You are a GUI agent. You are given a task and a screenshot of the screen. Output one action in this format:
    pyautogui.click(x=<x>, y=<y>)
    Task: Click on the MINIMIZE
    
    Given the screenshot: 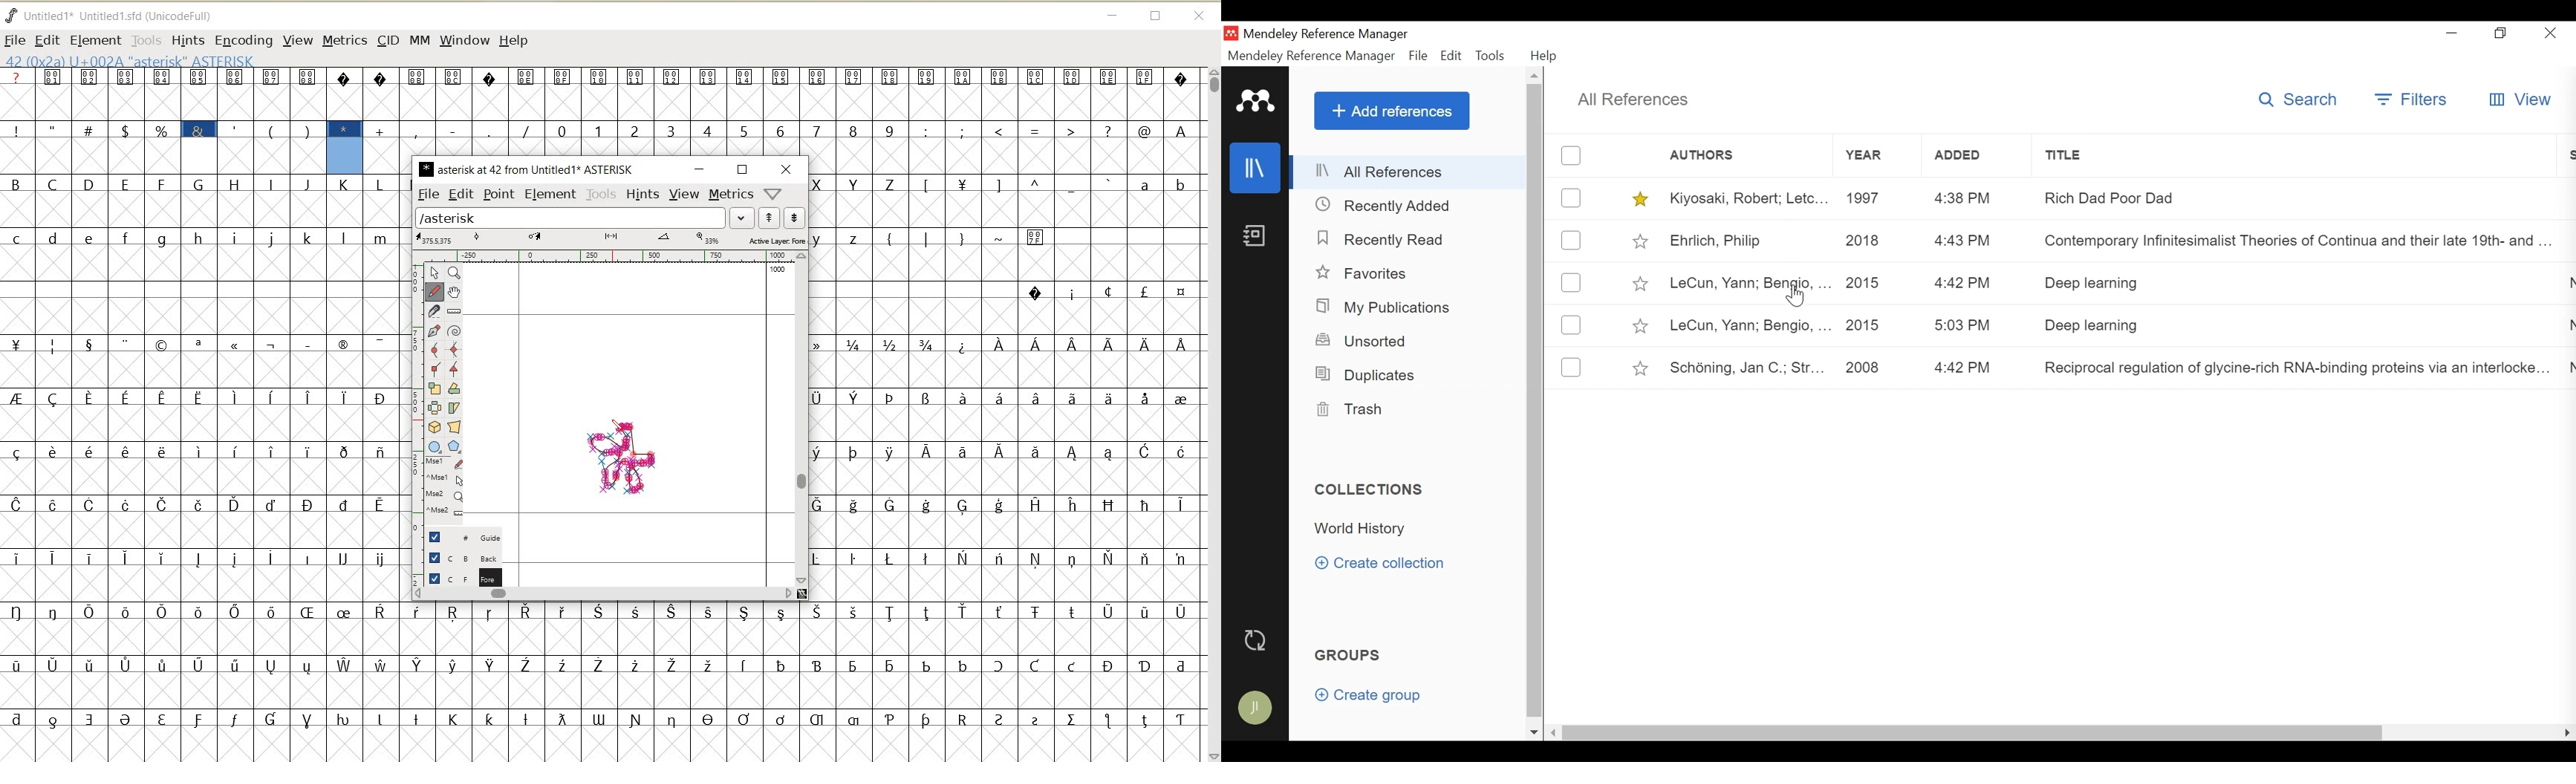 What is the action you would take?
    pyautogui.click(x=1113, y=16)
    